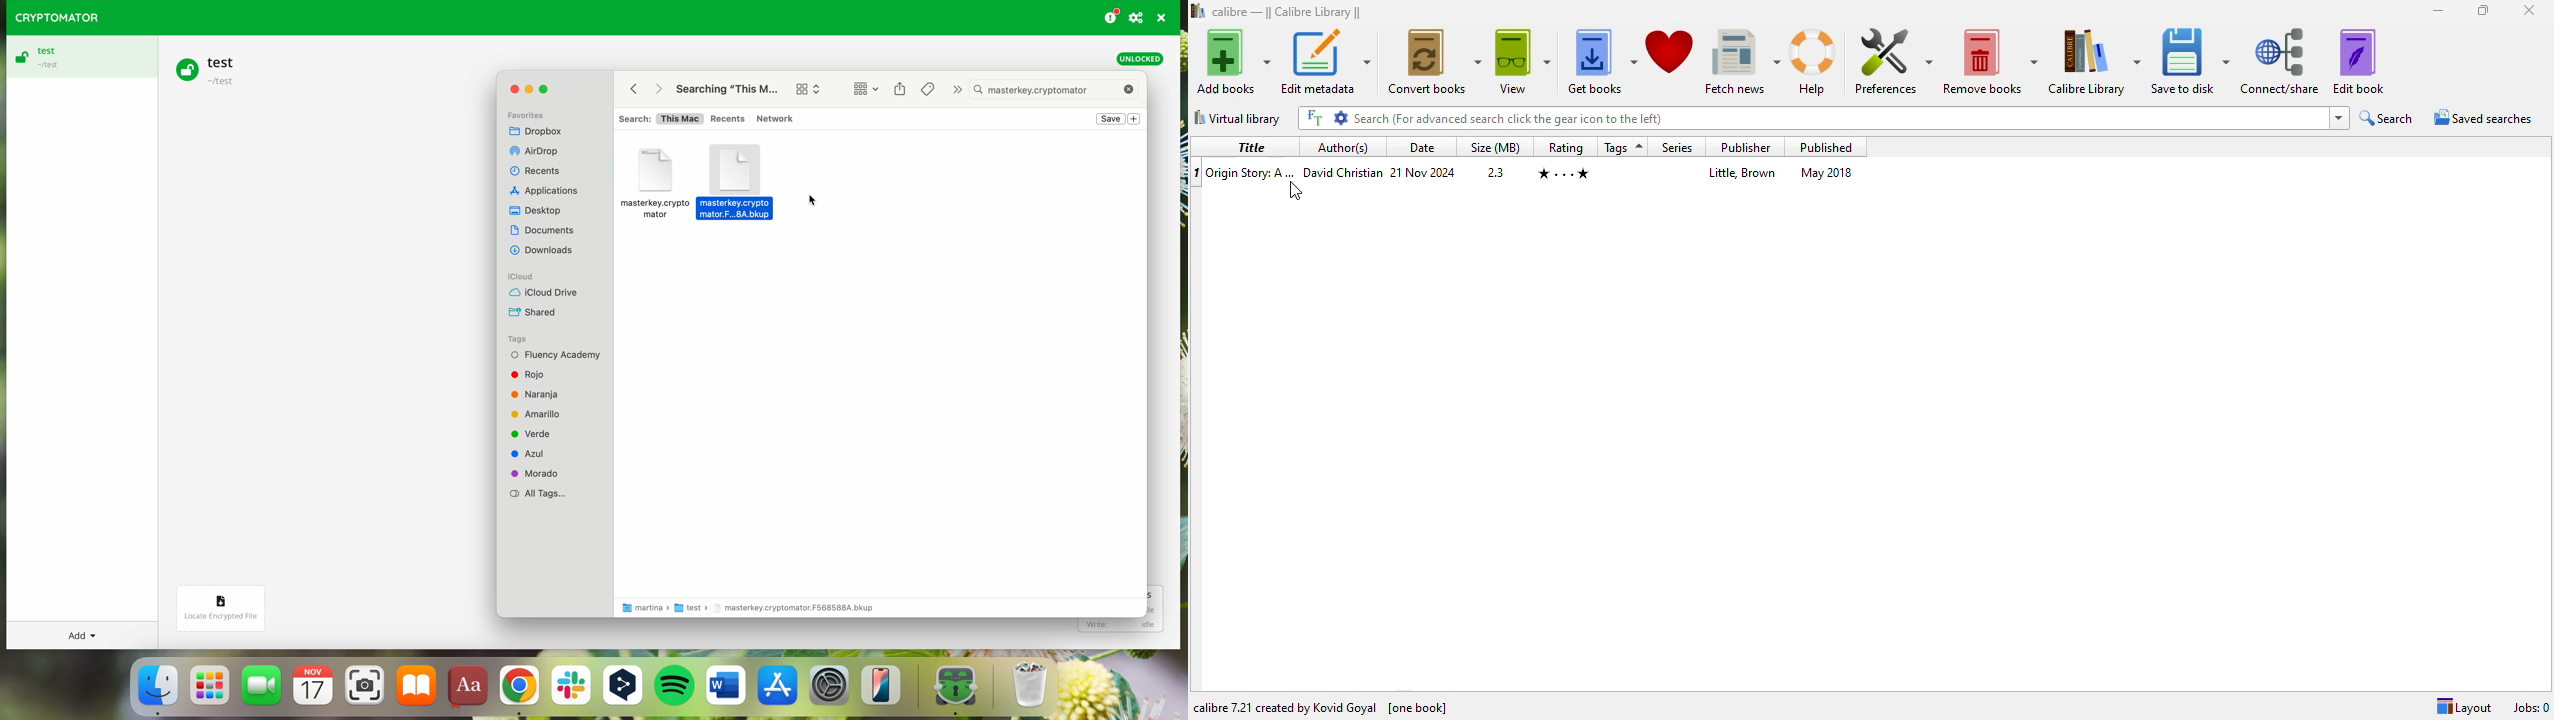  What do you see at coordinates (680, 120) in the screenshot?
I see `This Mac` at bounding box center [680, 120].